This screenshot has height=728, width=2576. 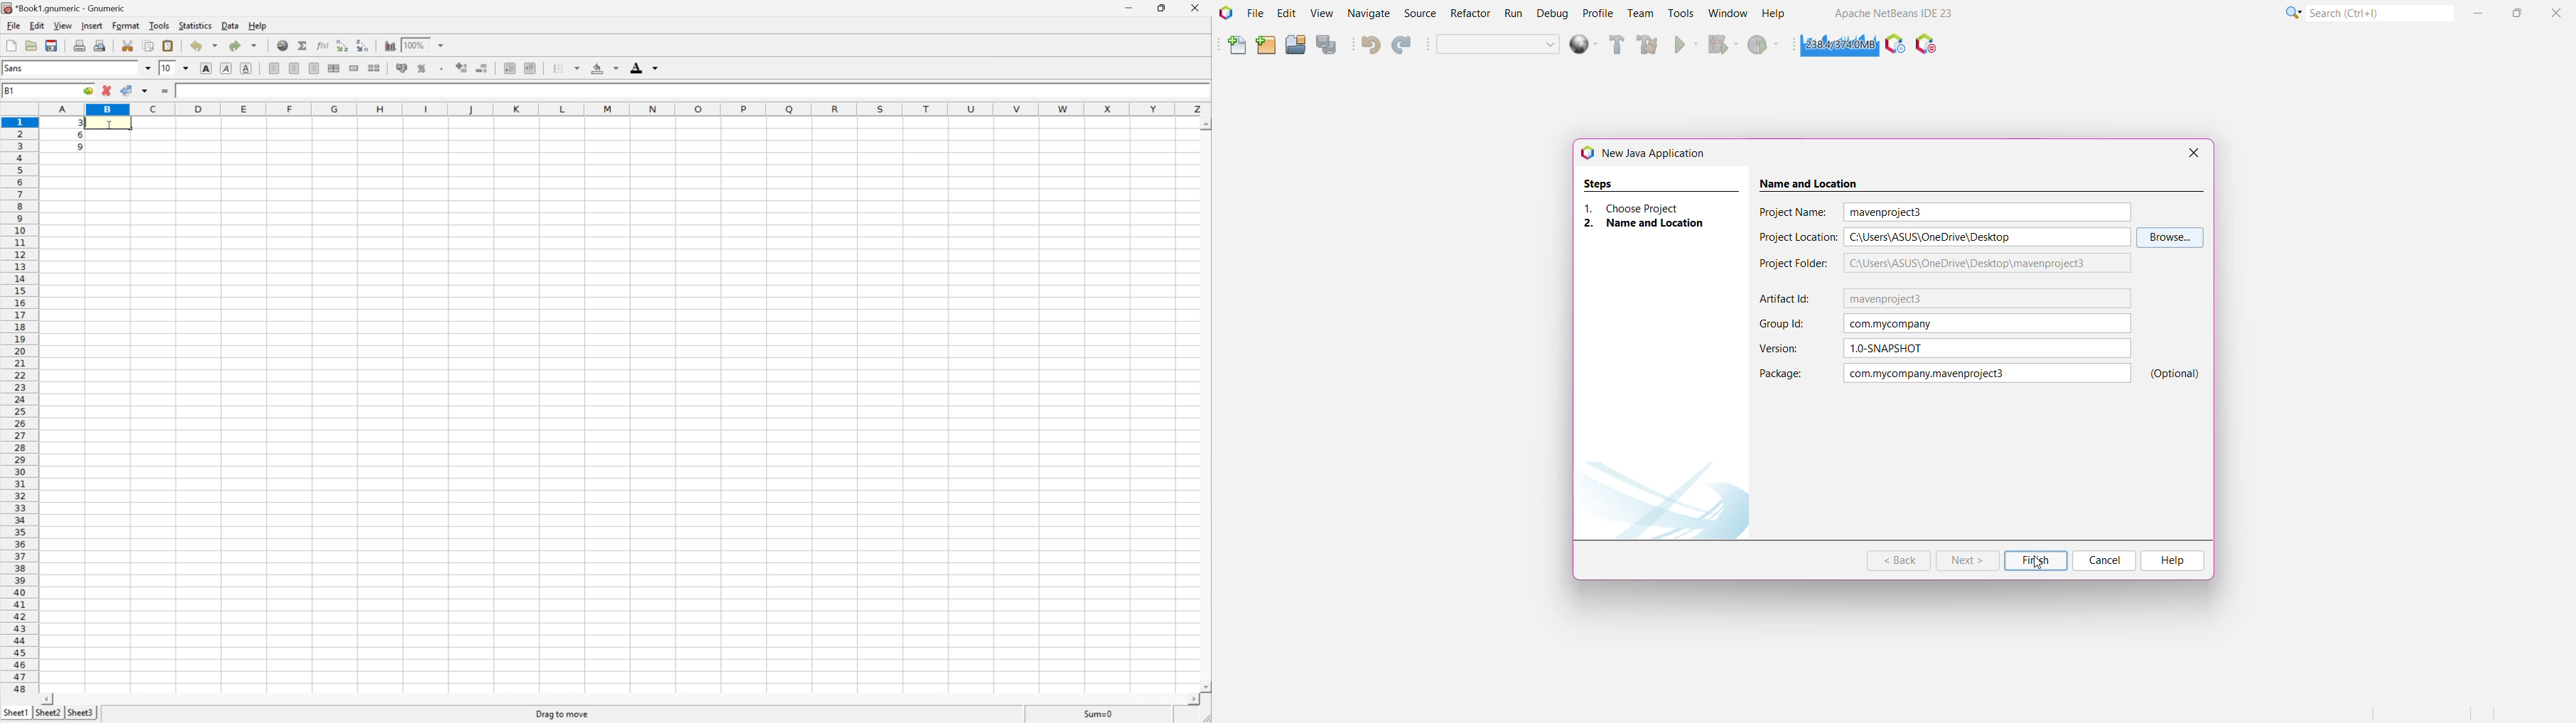 I want to click on Drop Down, so click(x=148, y=68).